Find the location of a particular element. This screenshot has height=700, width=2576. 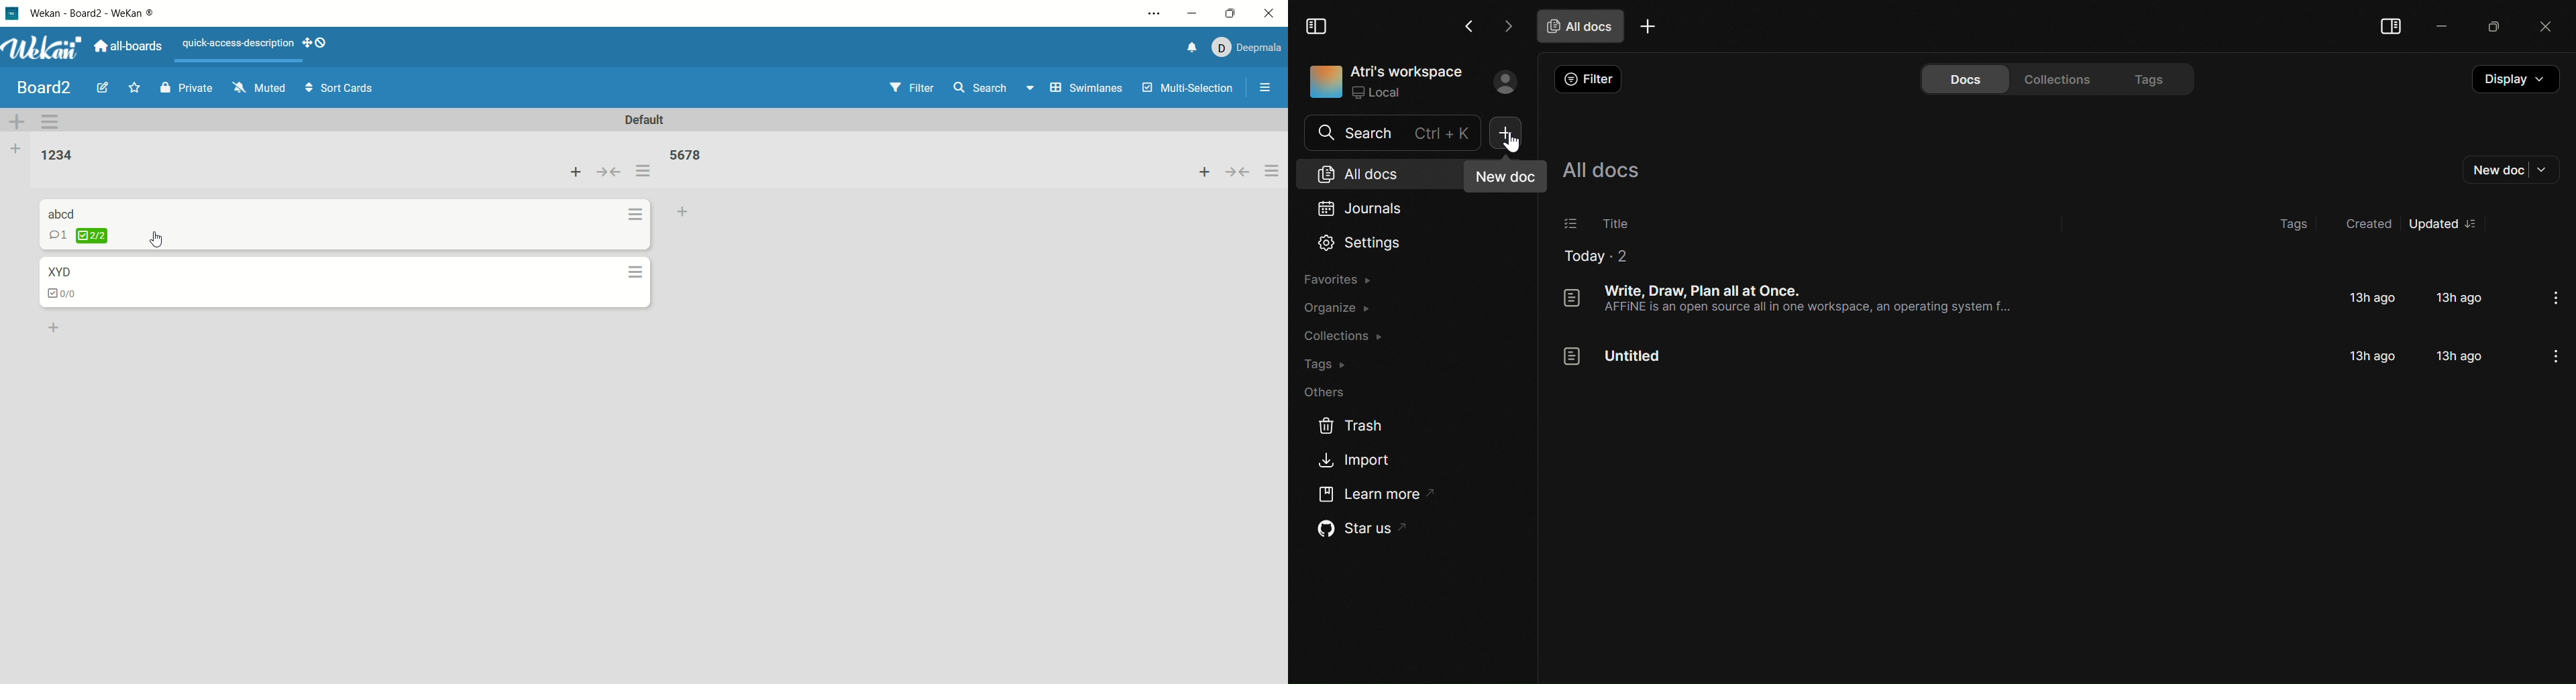

Learn More is located at coordinates (1371, 493).